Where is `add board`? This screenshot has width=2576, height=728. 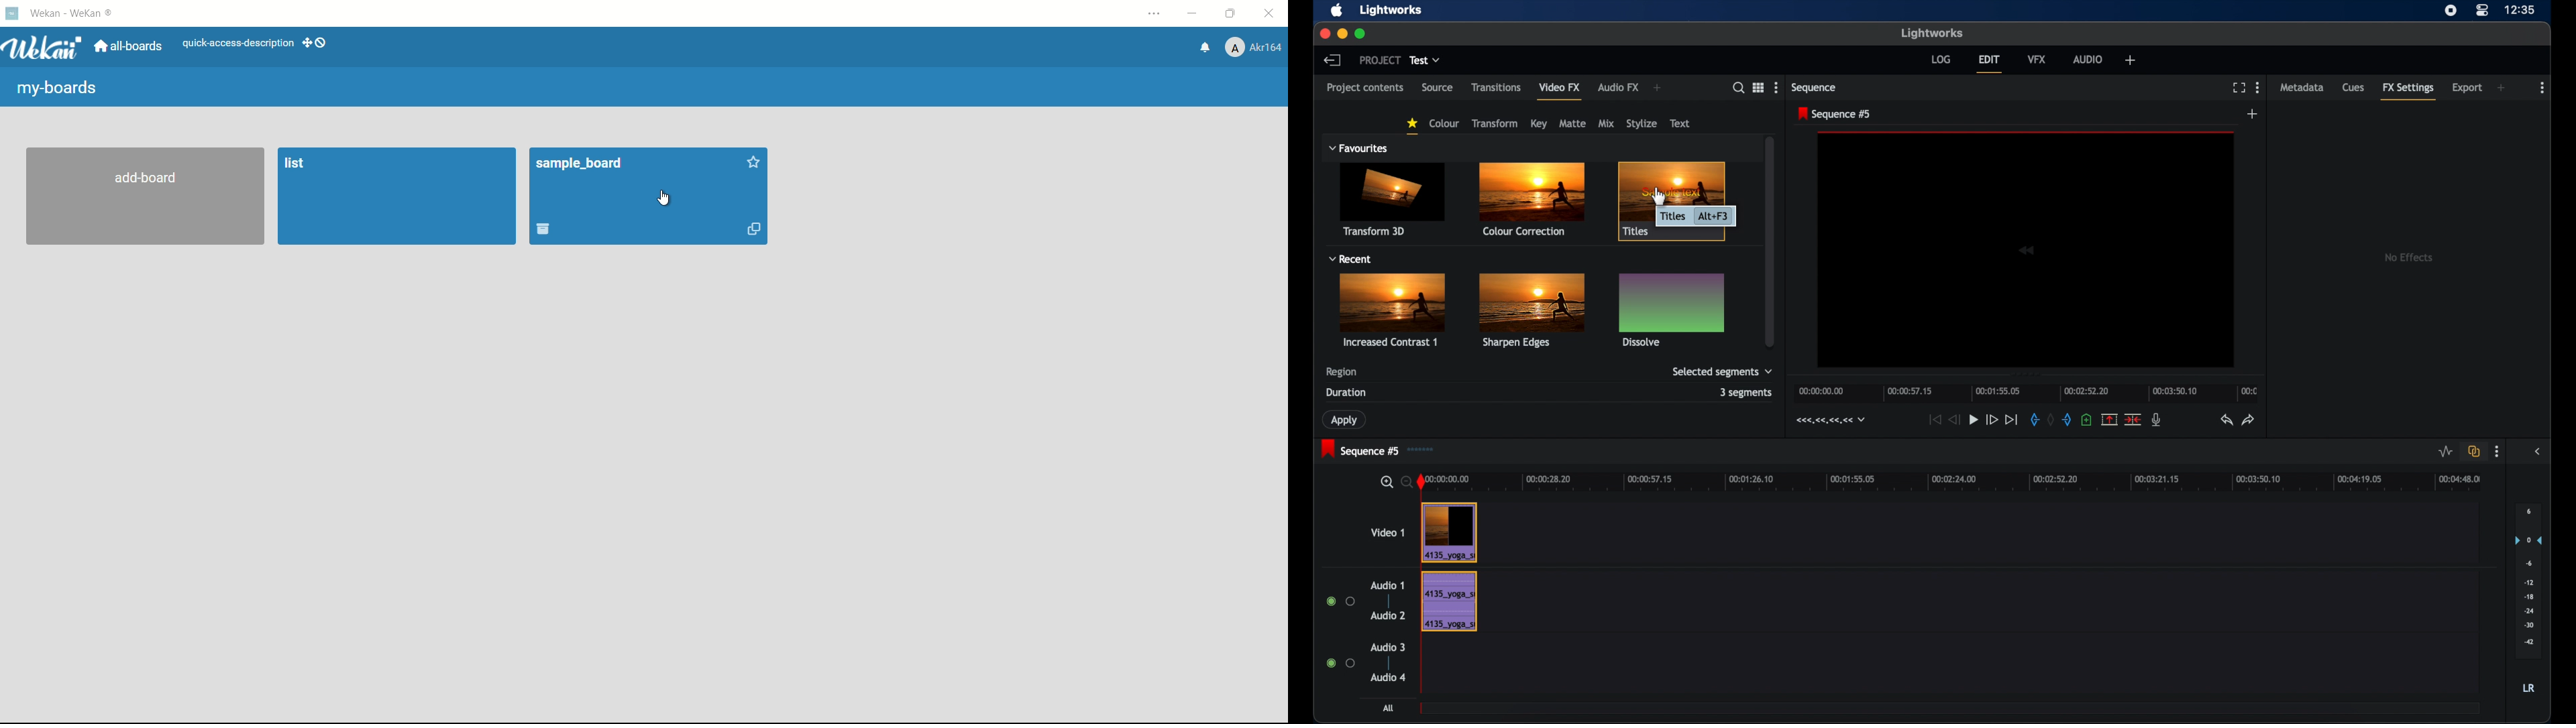
add board is located at coordinates (144, 195).